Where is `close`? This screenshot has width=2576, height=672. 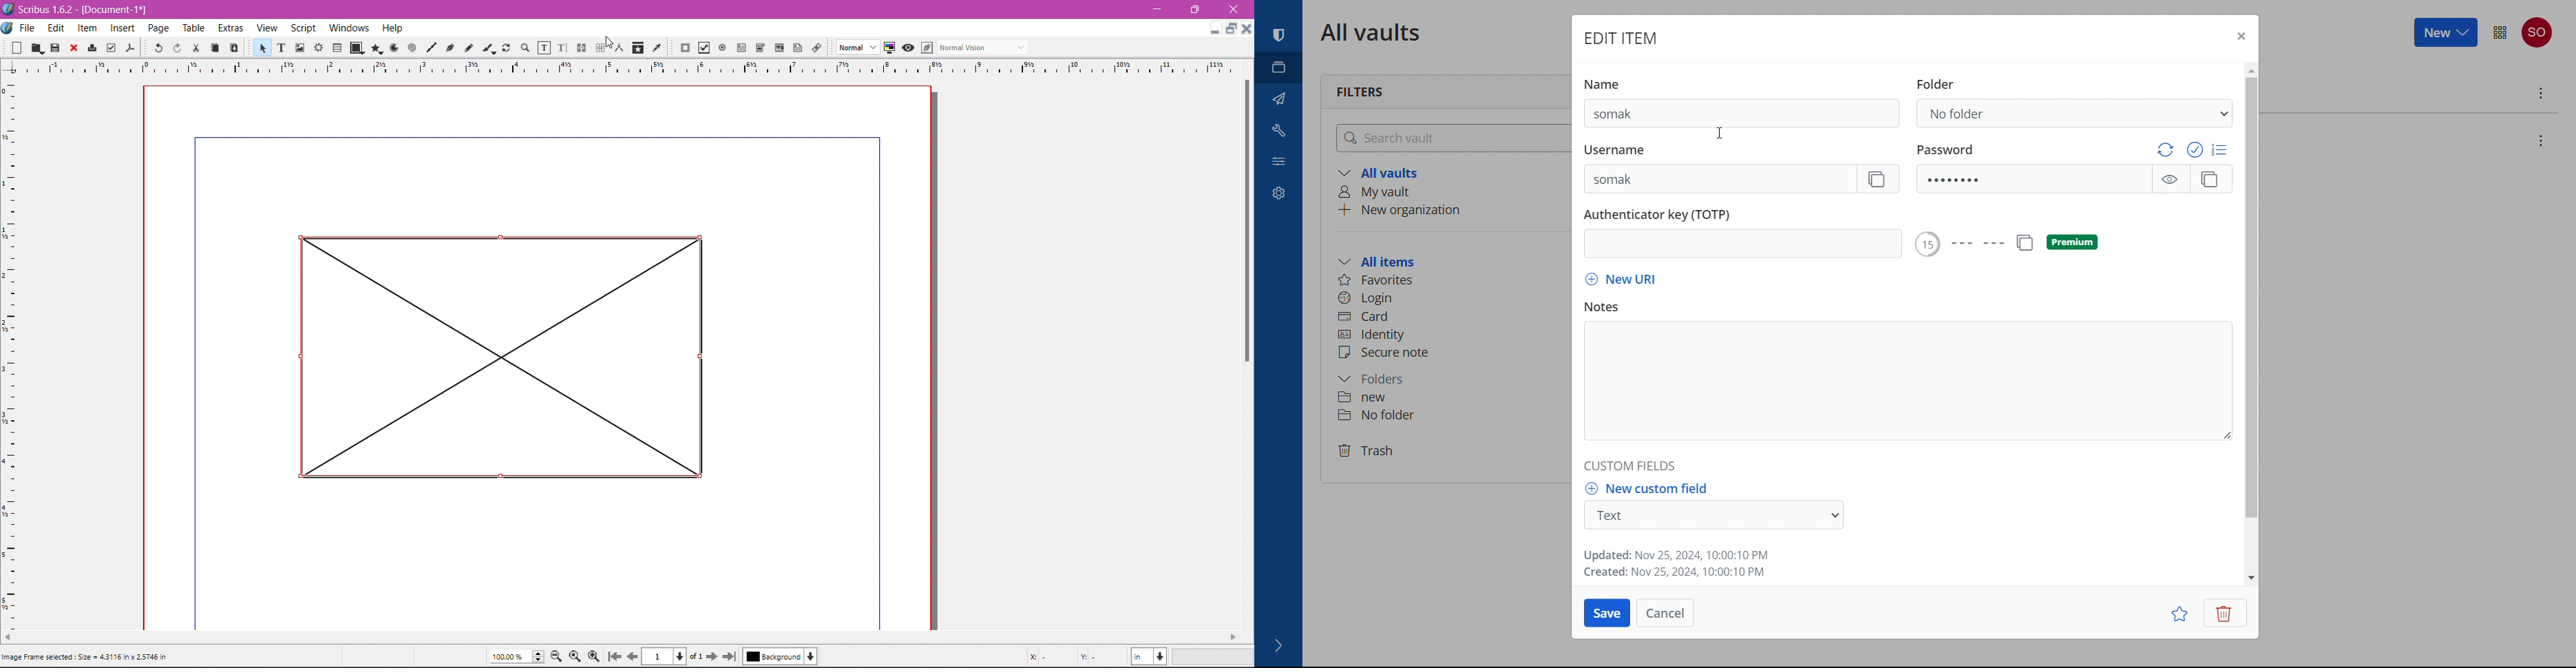 close is located at coordinates (2241, 35).